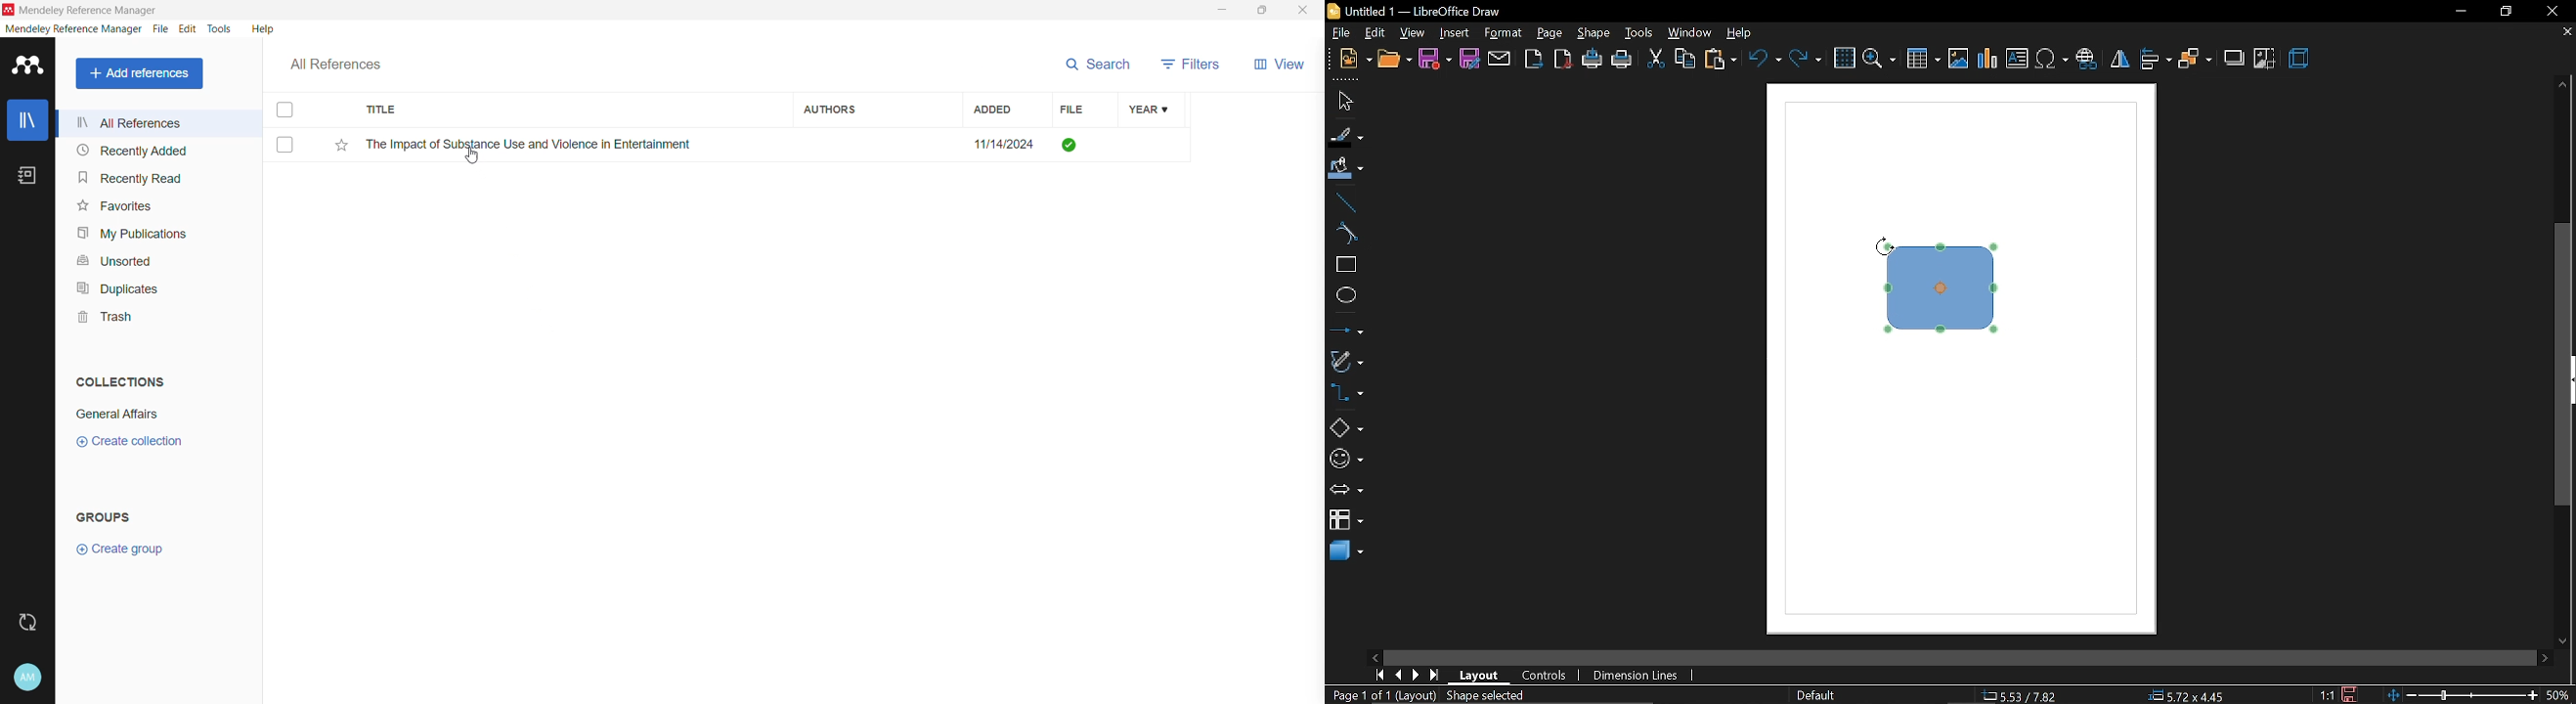 The width and height of the screenshot is (2576, 728). Describe the element at coordinates (123, 554) in the screenshot. I see `Click to Create Group` at that location.